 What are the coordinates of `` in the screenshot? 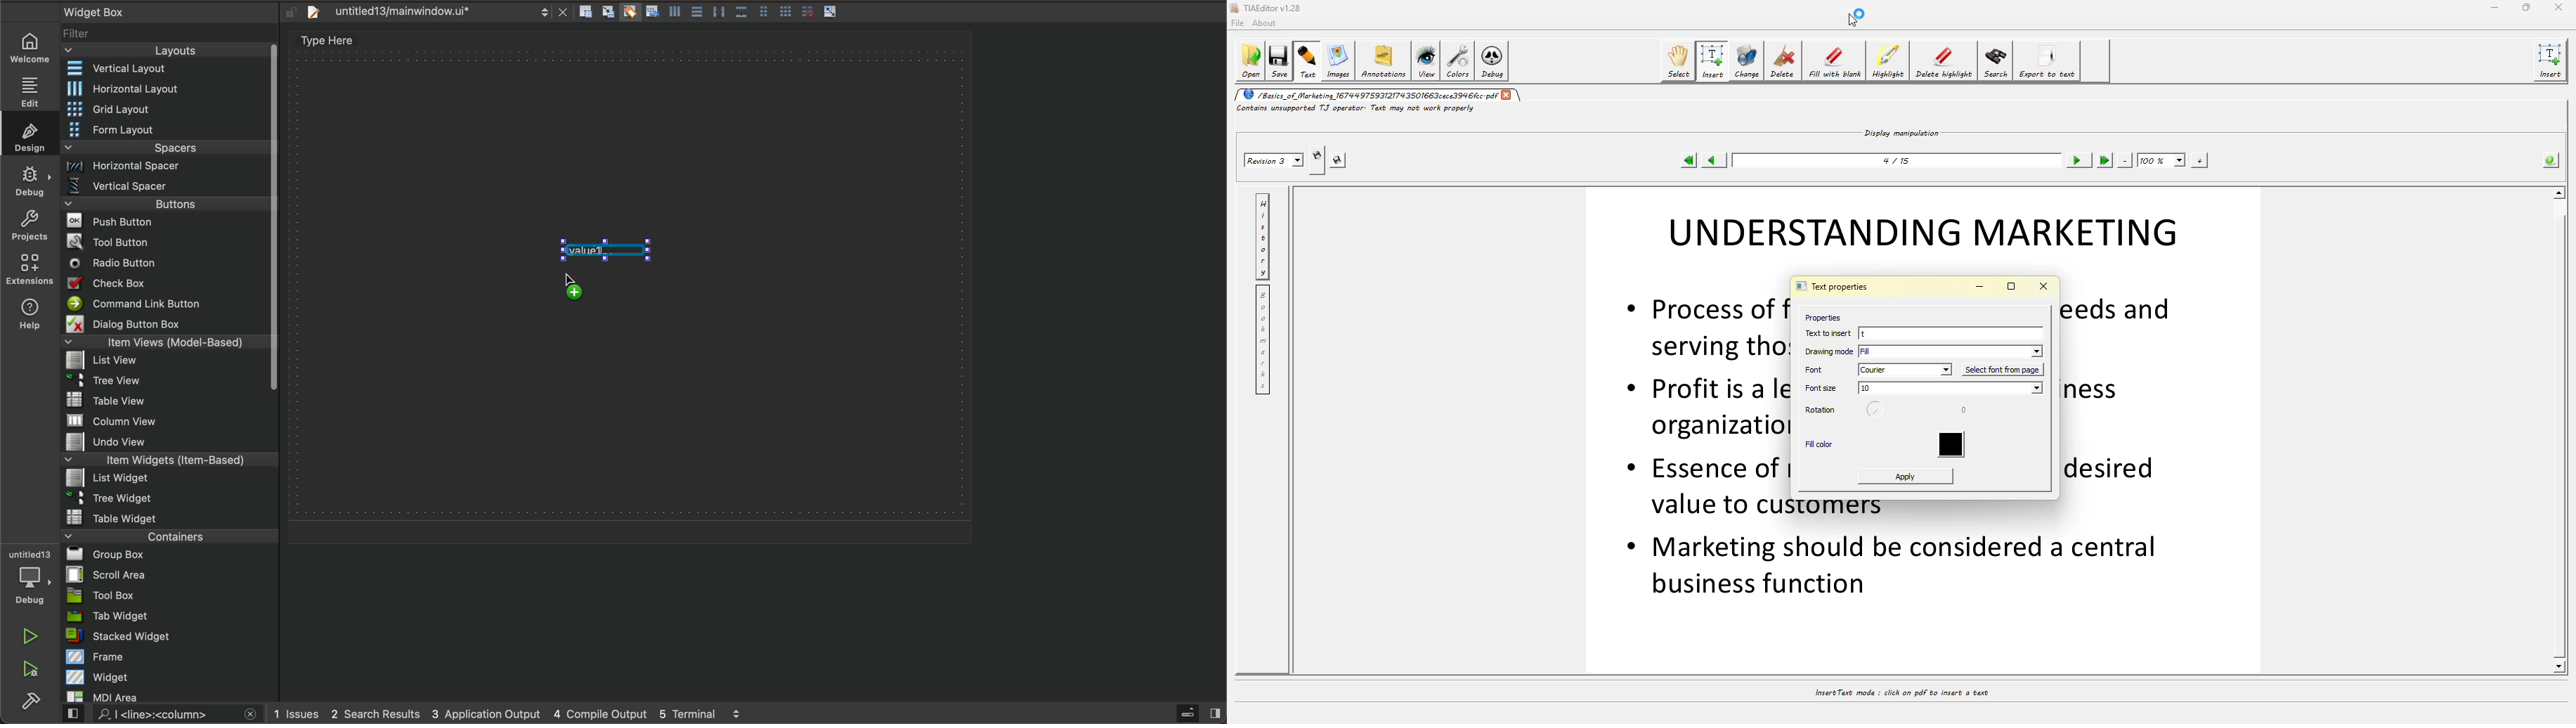 It's located at (168, 110).